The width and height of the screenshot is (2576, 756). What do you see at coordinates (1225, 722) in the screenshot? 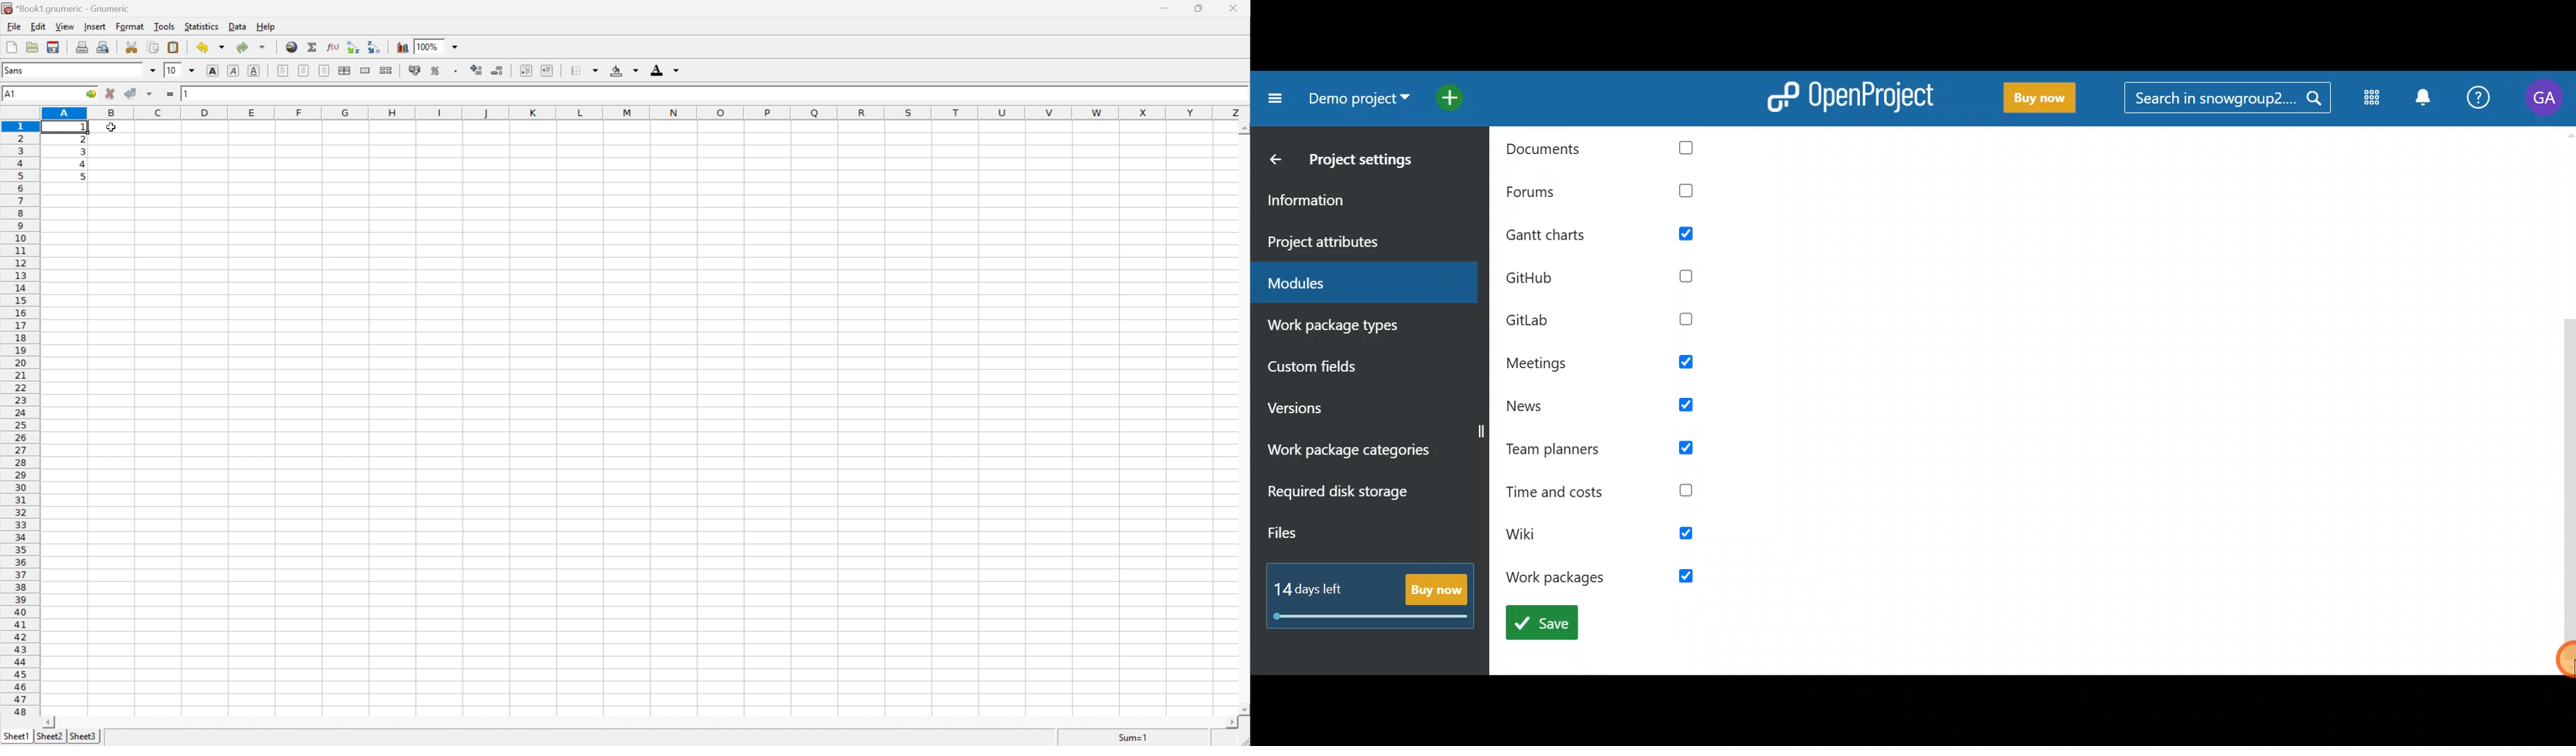
I see `Scroll Right` at bounding box center [1225, 722].